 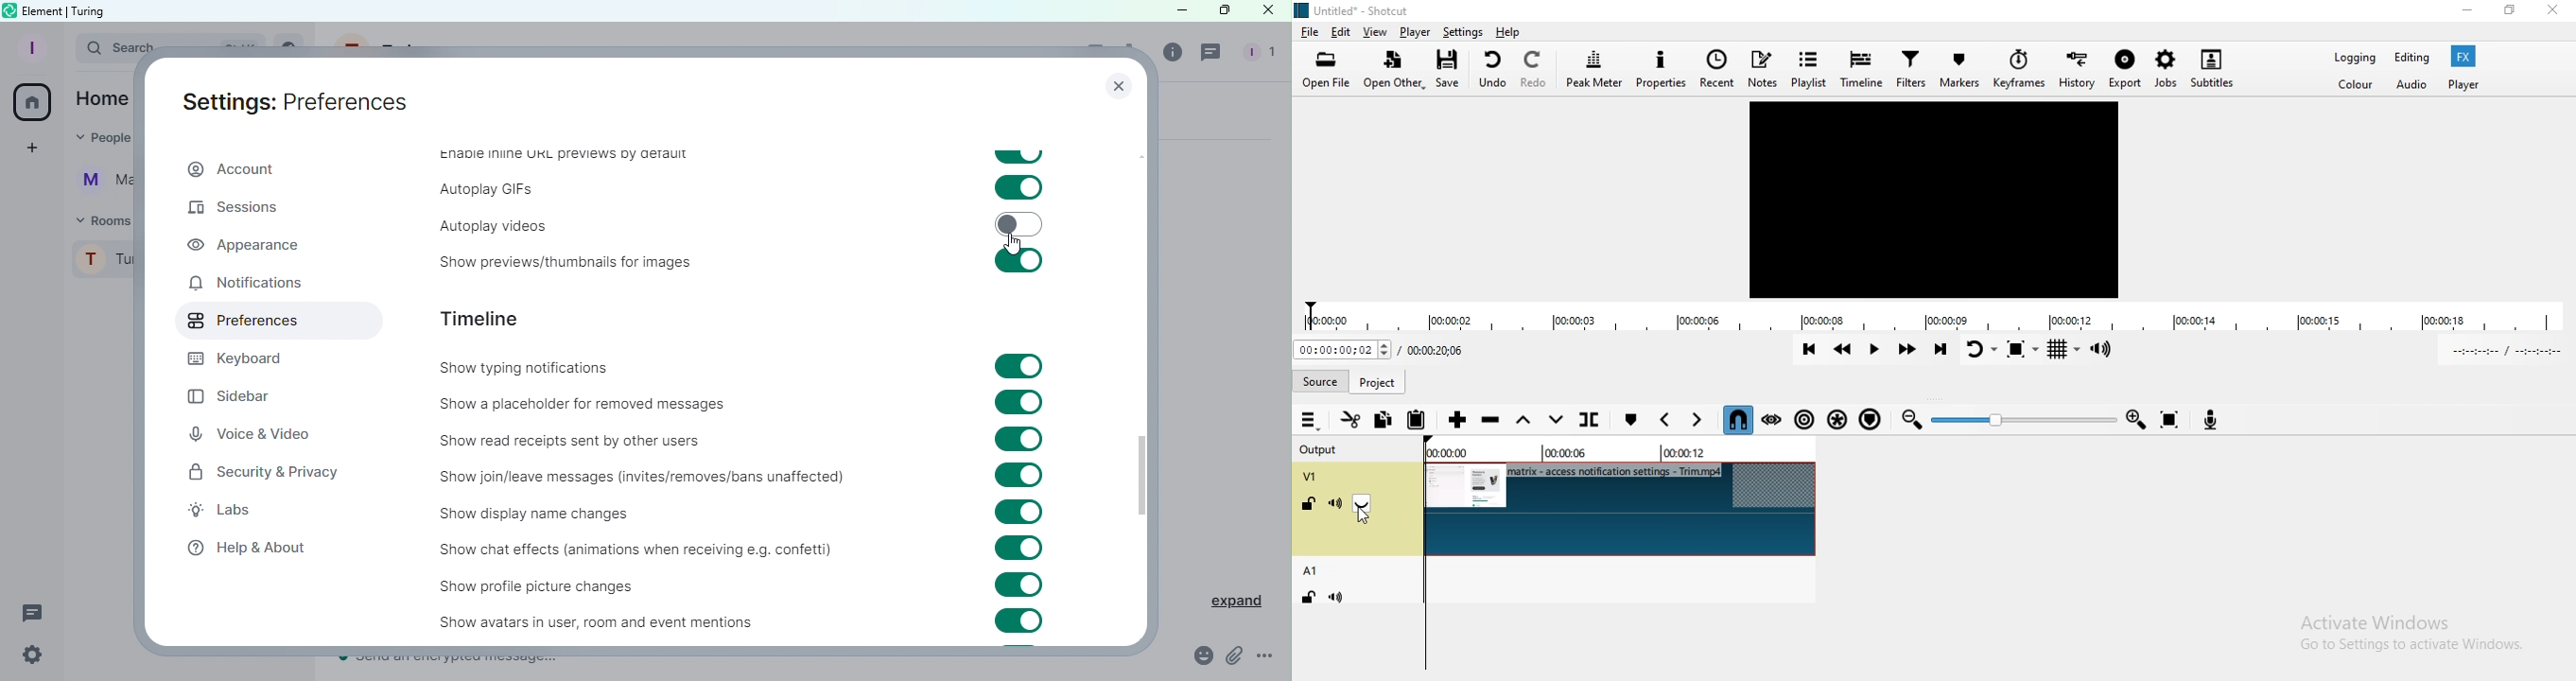 What do you see at coordinates (1979, 347) in the screenshot?
I see `Toggle player looping ` at bounding box center [1979, 347].